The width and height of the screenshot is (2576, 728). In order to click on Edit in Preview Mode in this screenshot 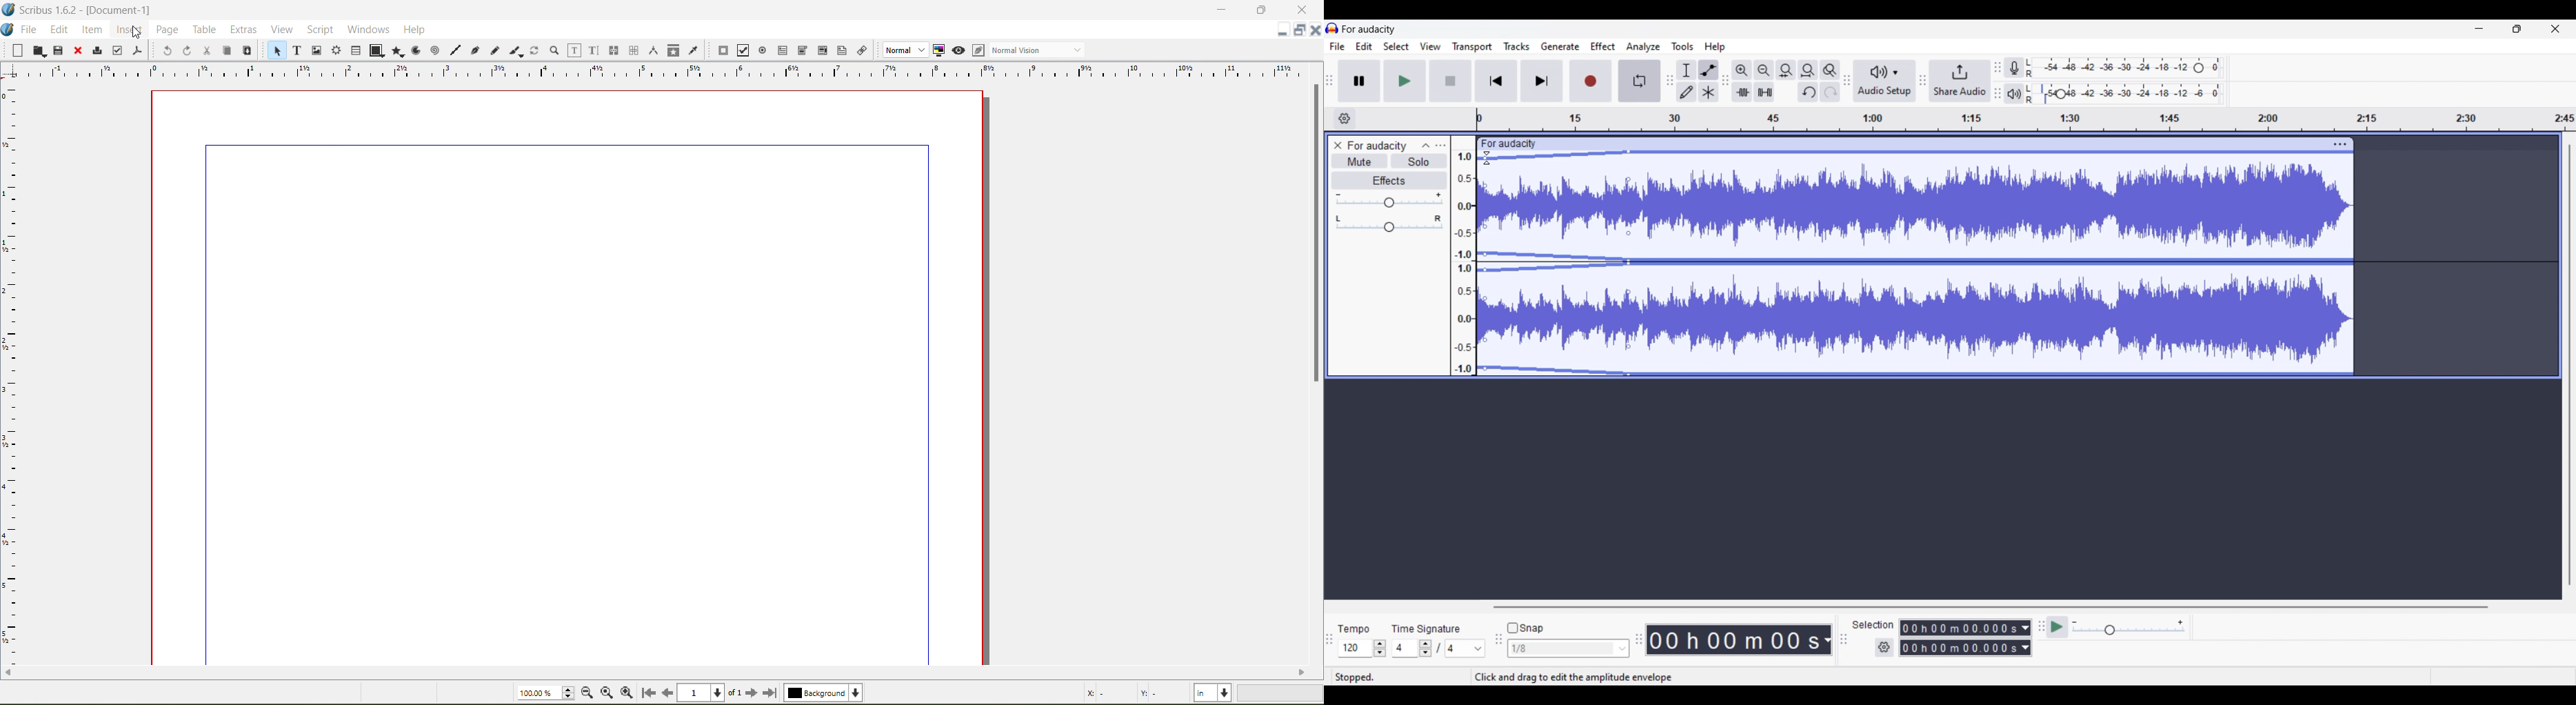, I will do `click(978, 50)`.